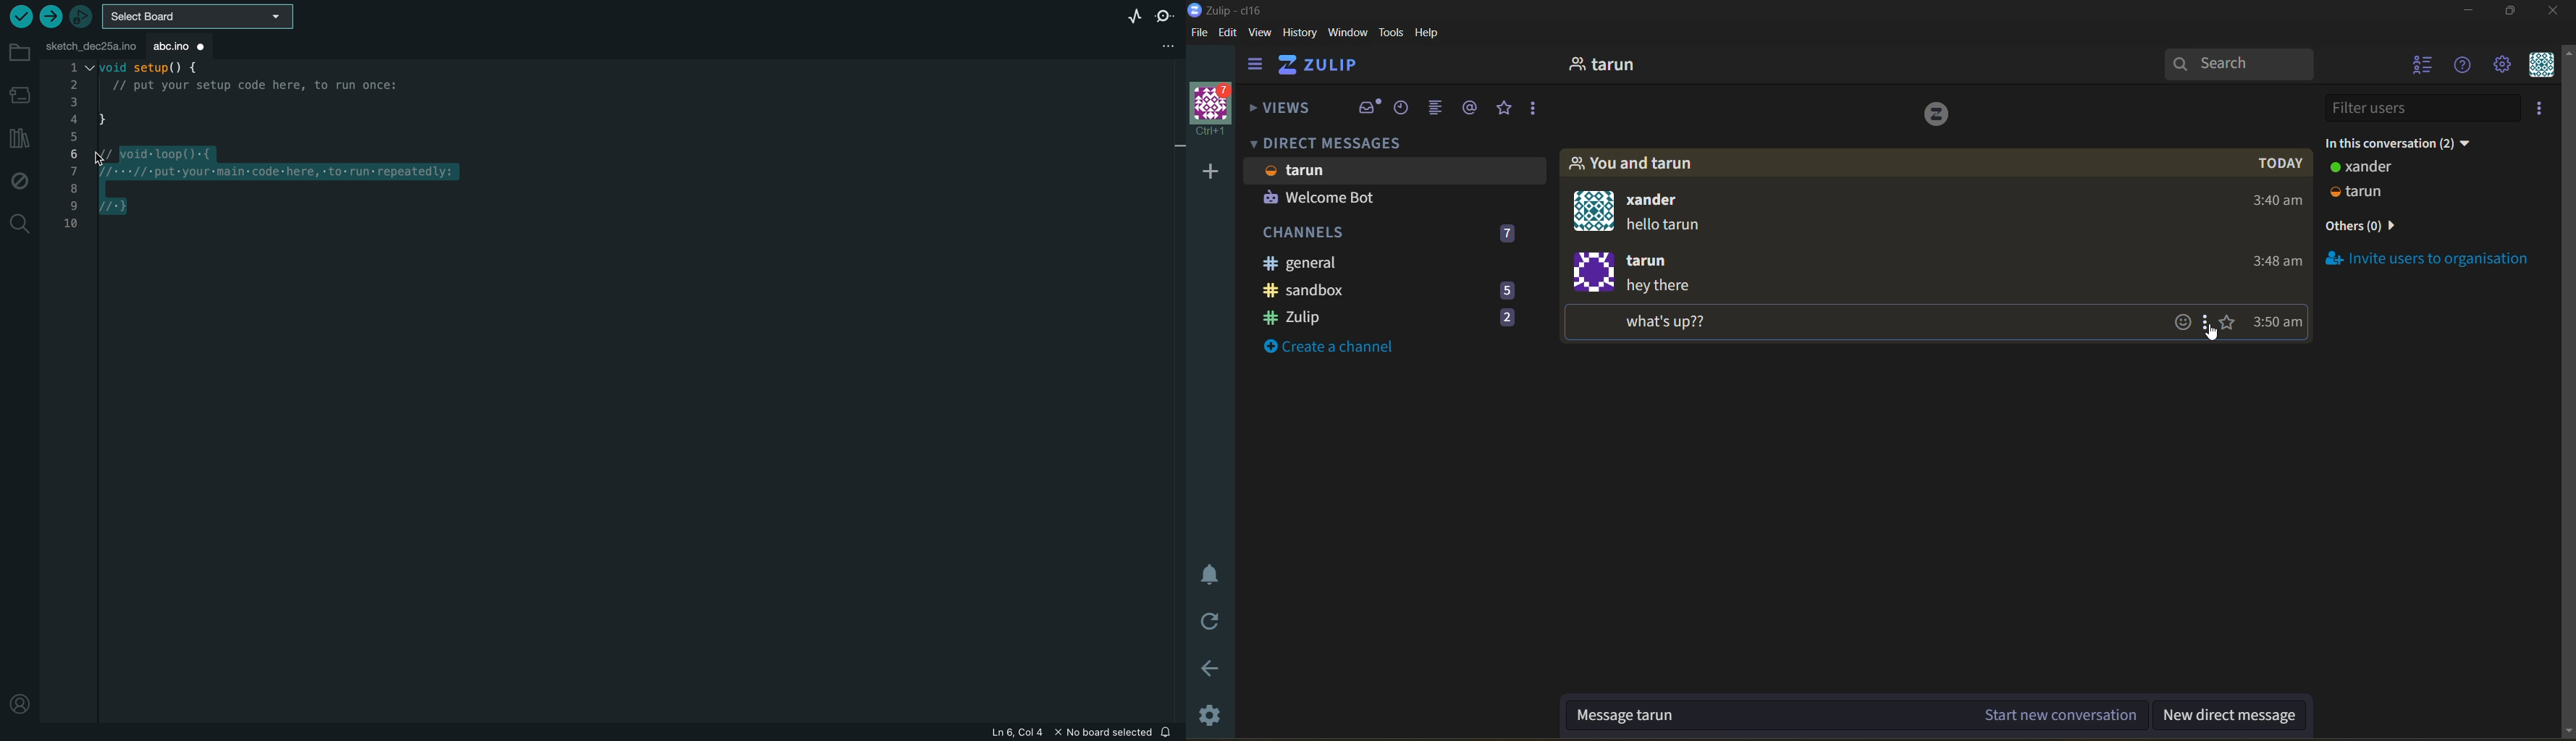 The image size is (2576, 756). I want to click on maximize, so click(2517, 12).